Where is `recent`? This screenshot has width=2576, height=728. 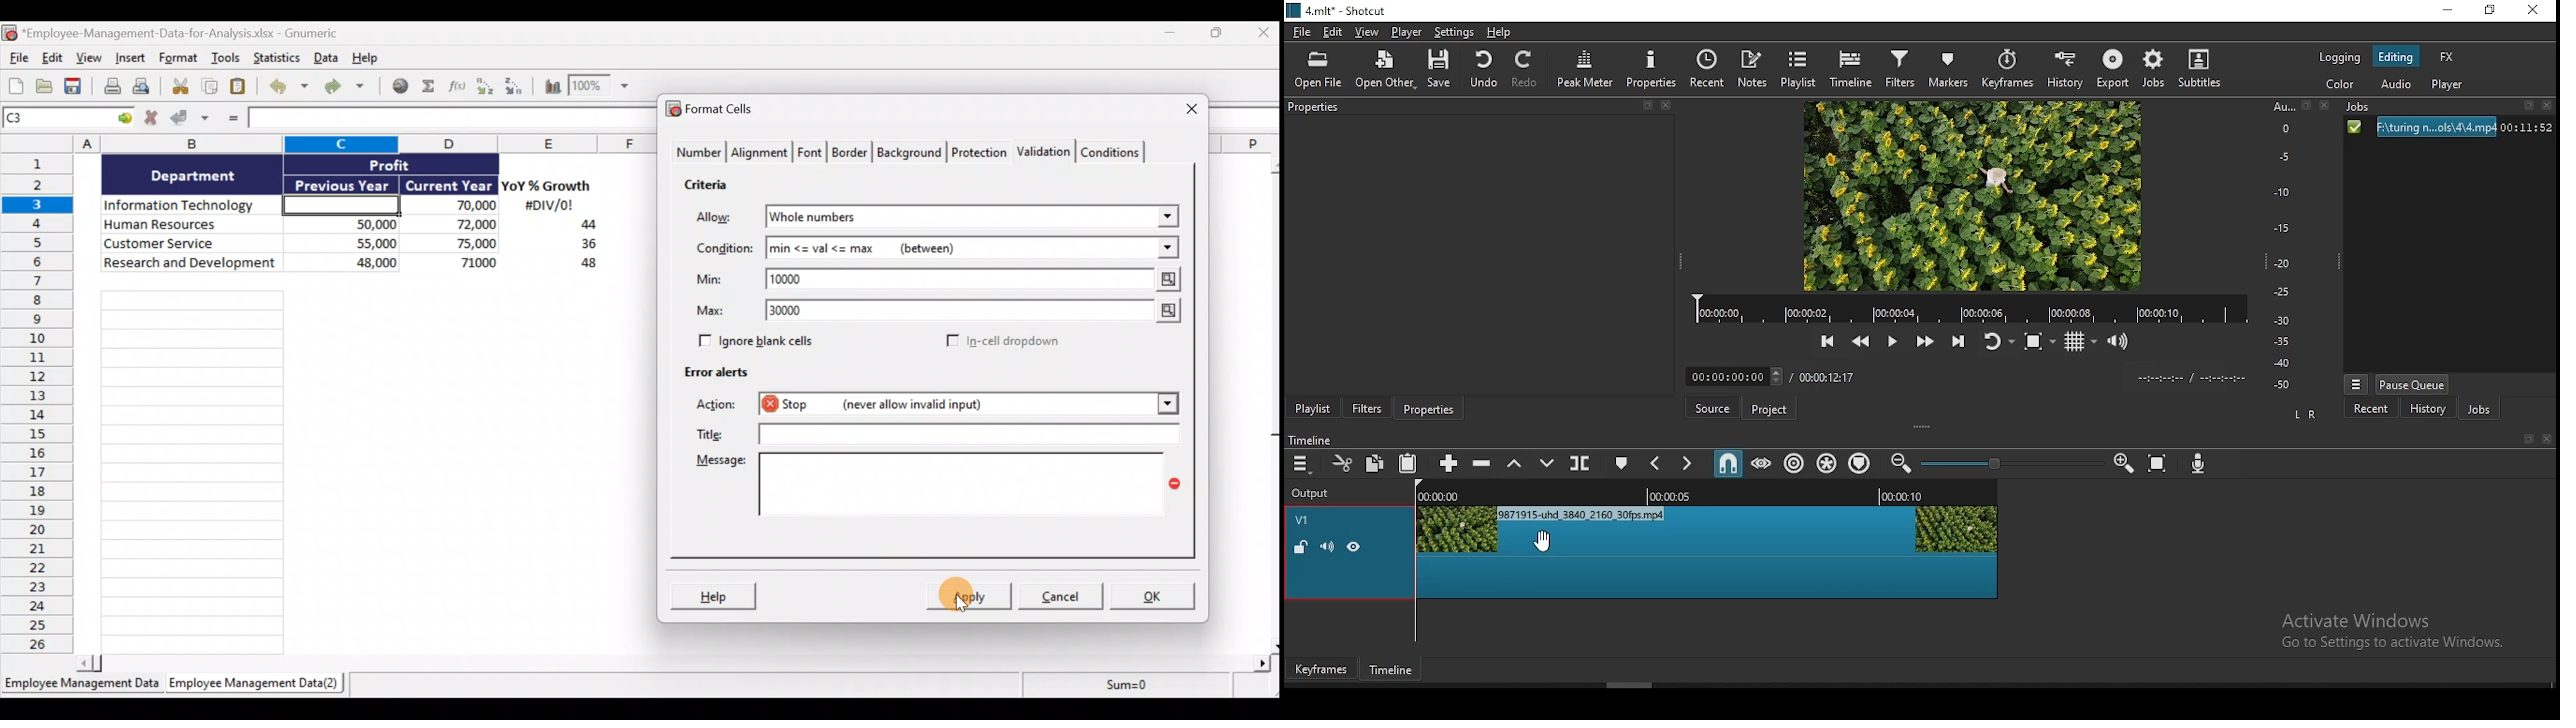 recent is located at coordinates (2372, 409).